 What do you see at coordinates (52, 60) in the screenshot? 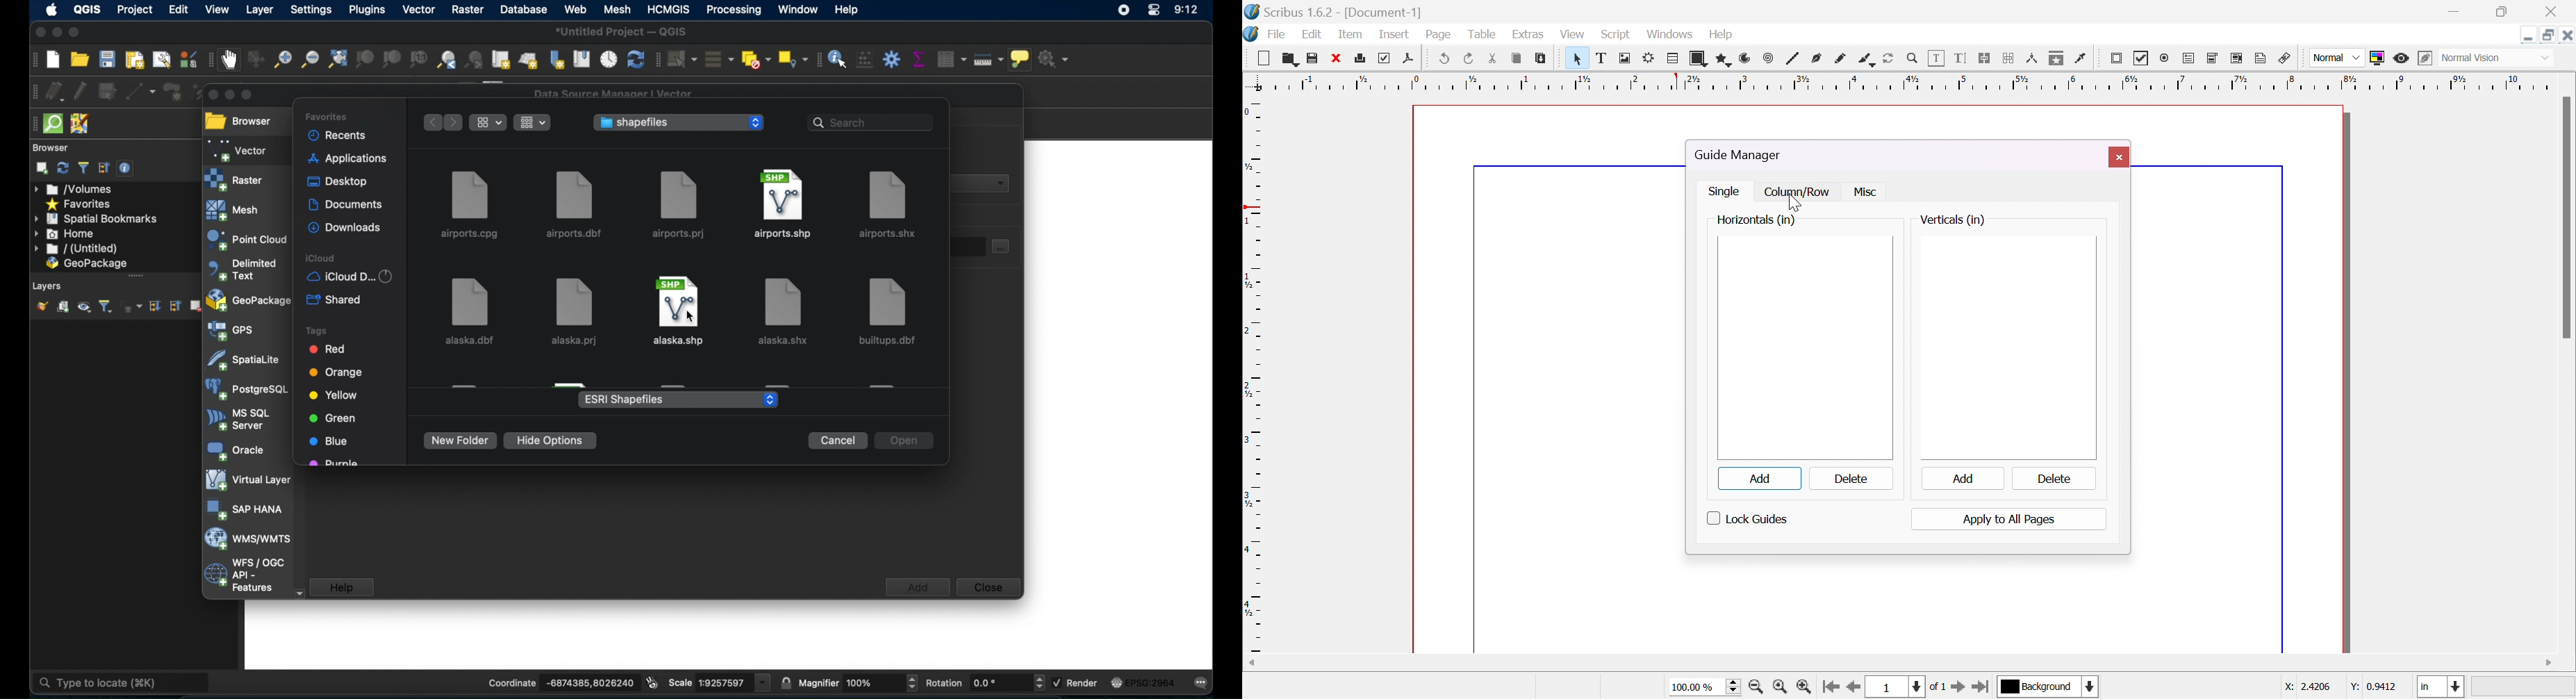
I see `new project` at bounding box center [52, 60].